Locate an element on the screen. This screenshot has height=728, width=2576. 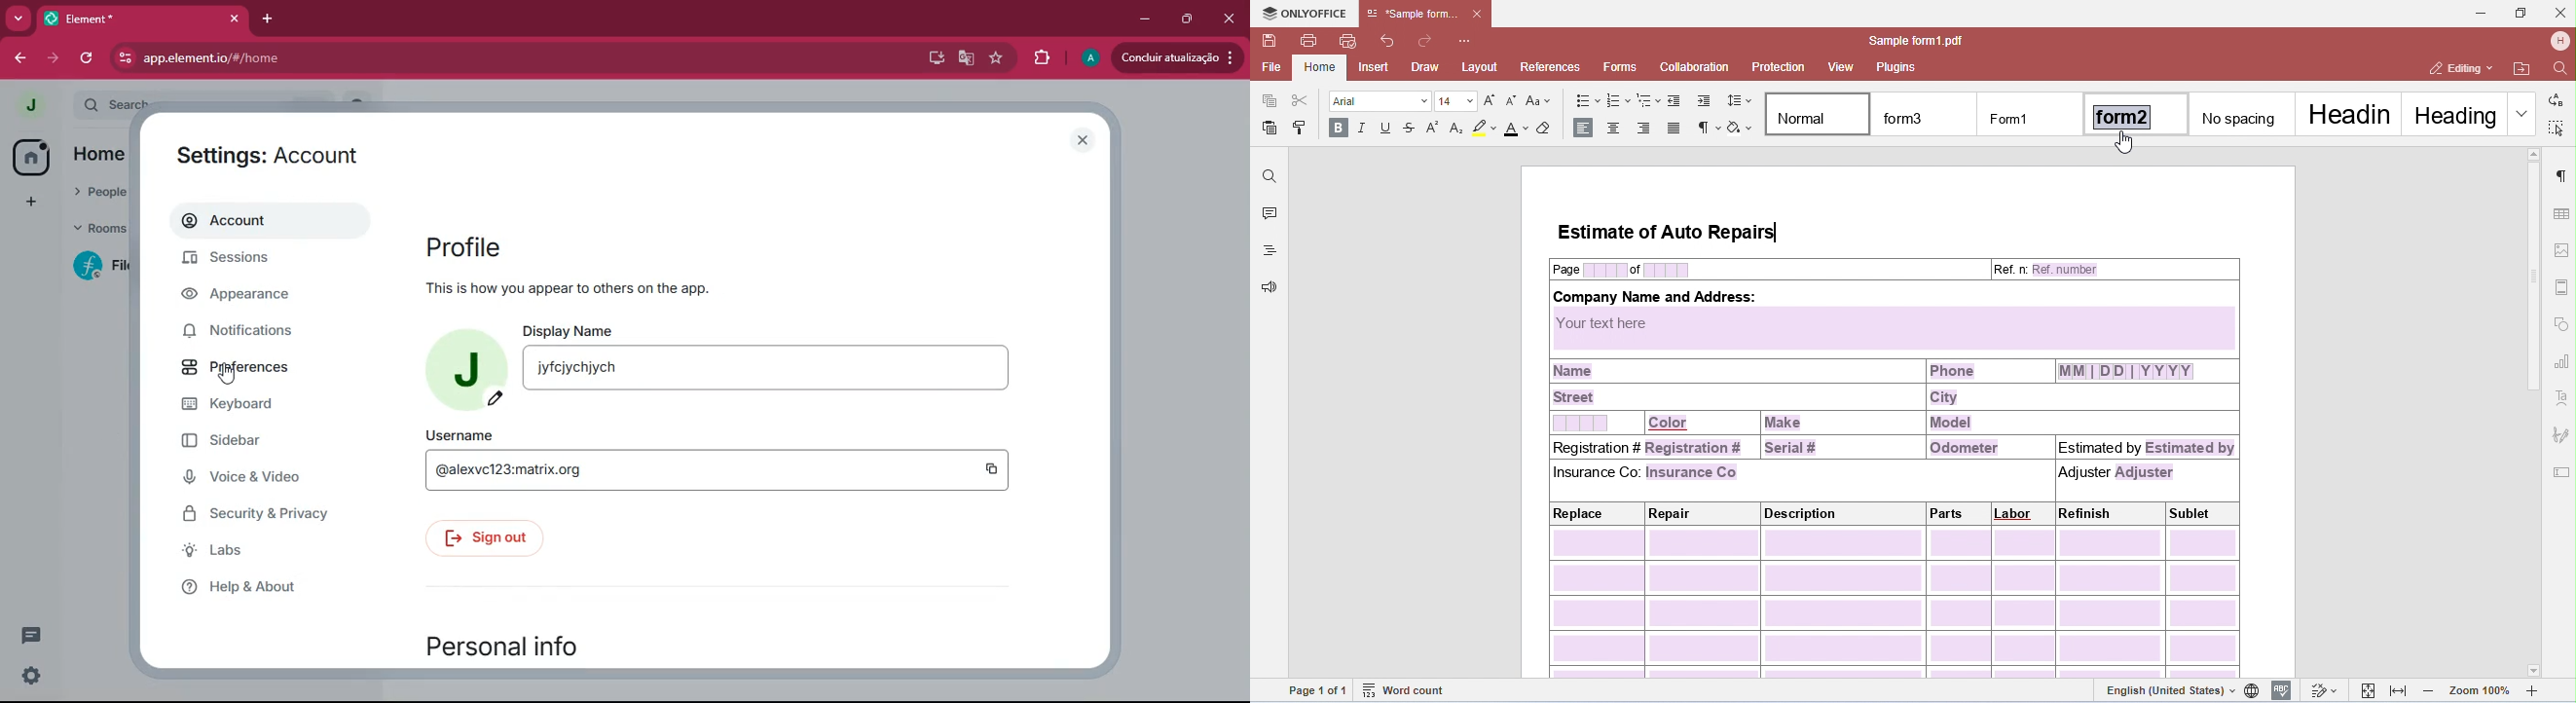
desktop is located at coordinates (932, 59).